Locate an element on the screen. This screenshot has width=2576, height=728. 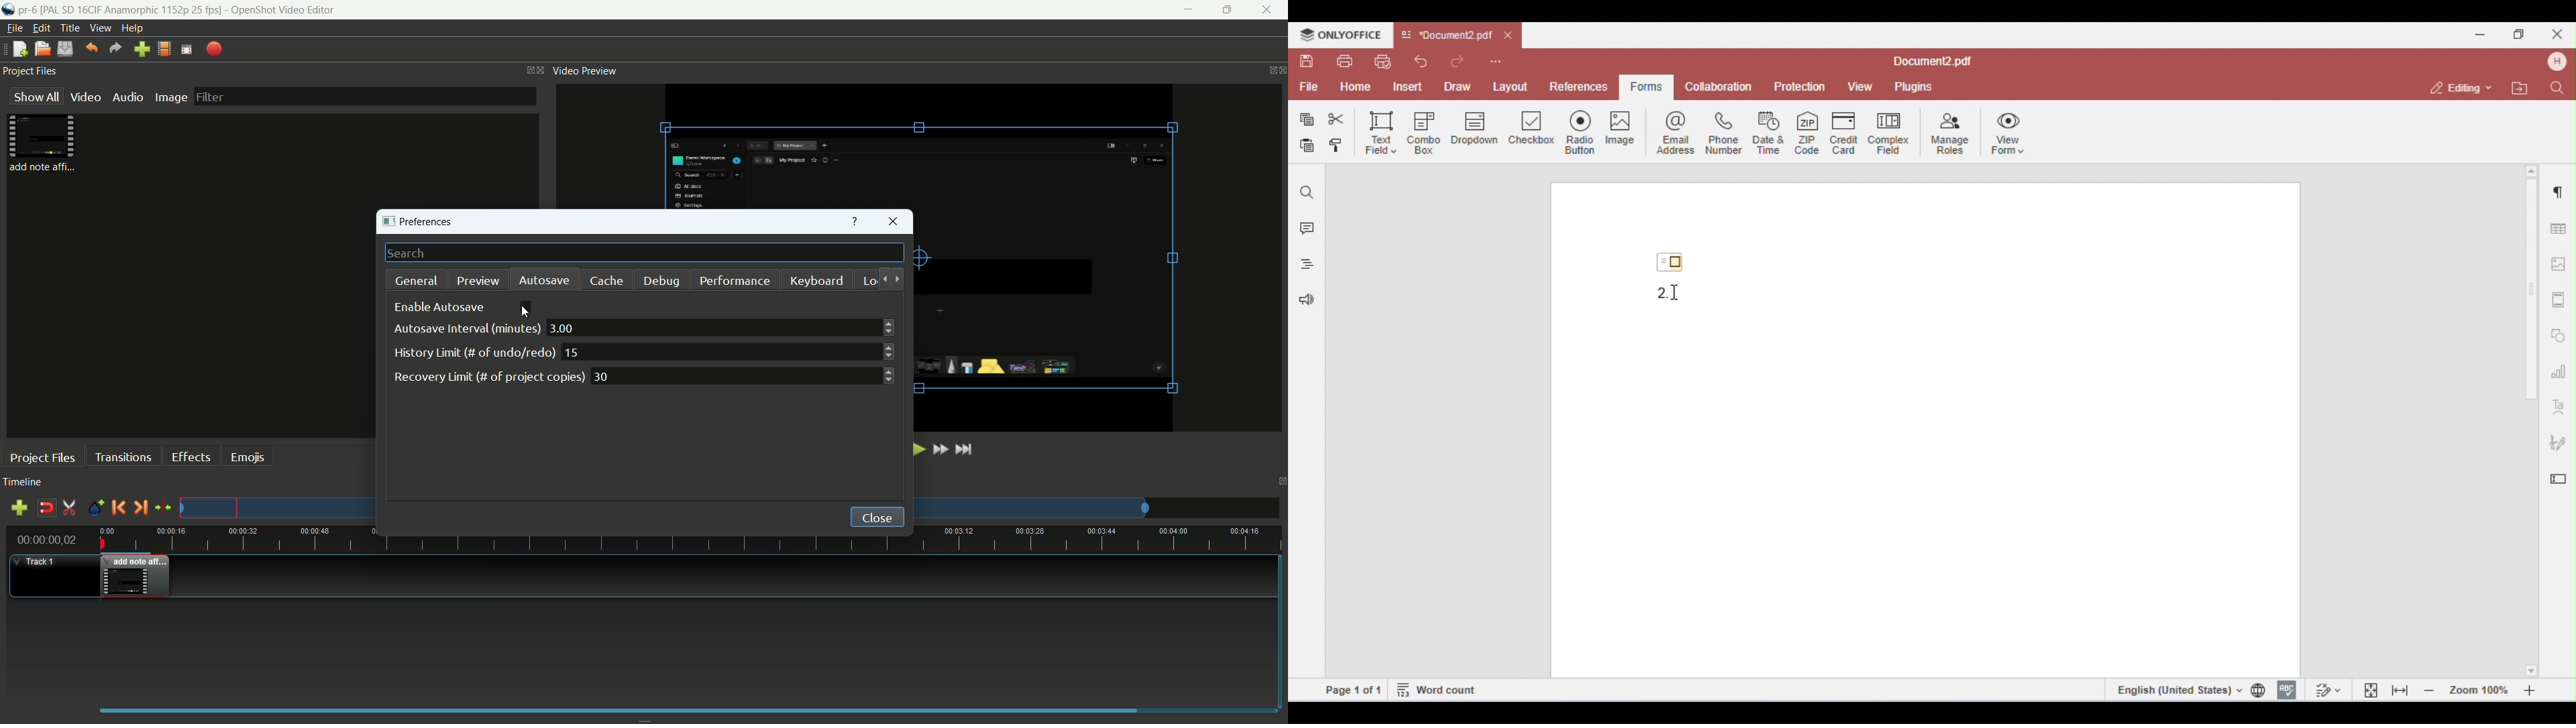
app name is located at coordinates (284, 11).